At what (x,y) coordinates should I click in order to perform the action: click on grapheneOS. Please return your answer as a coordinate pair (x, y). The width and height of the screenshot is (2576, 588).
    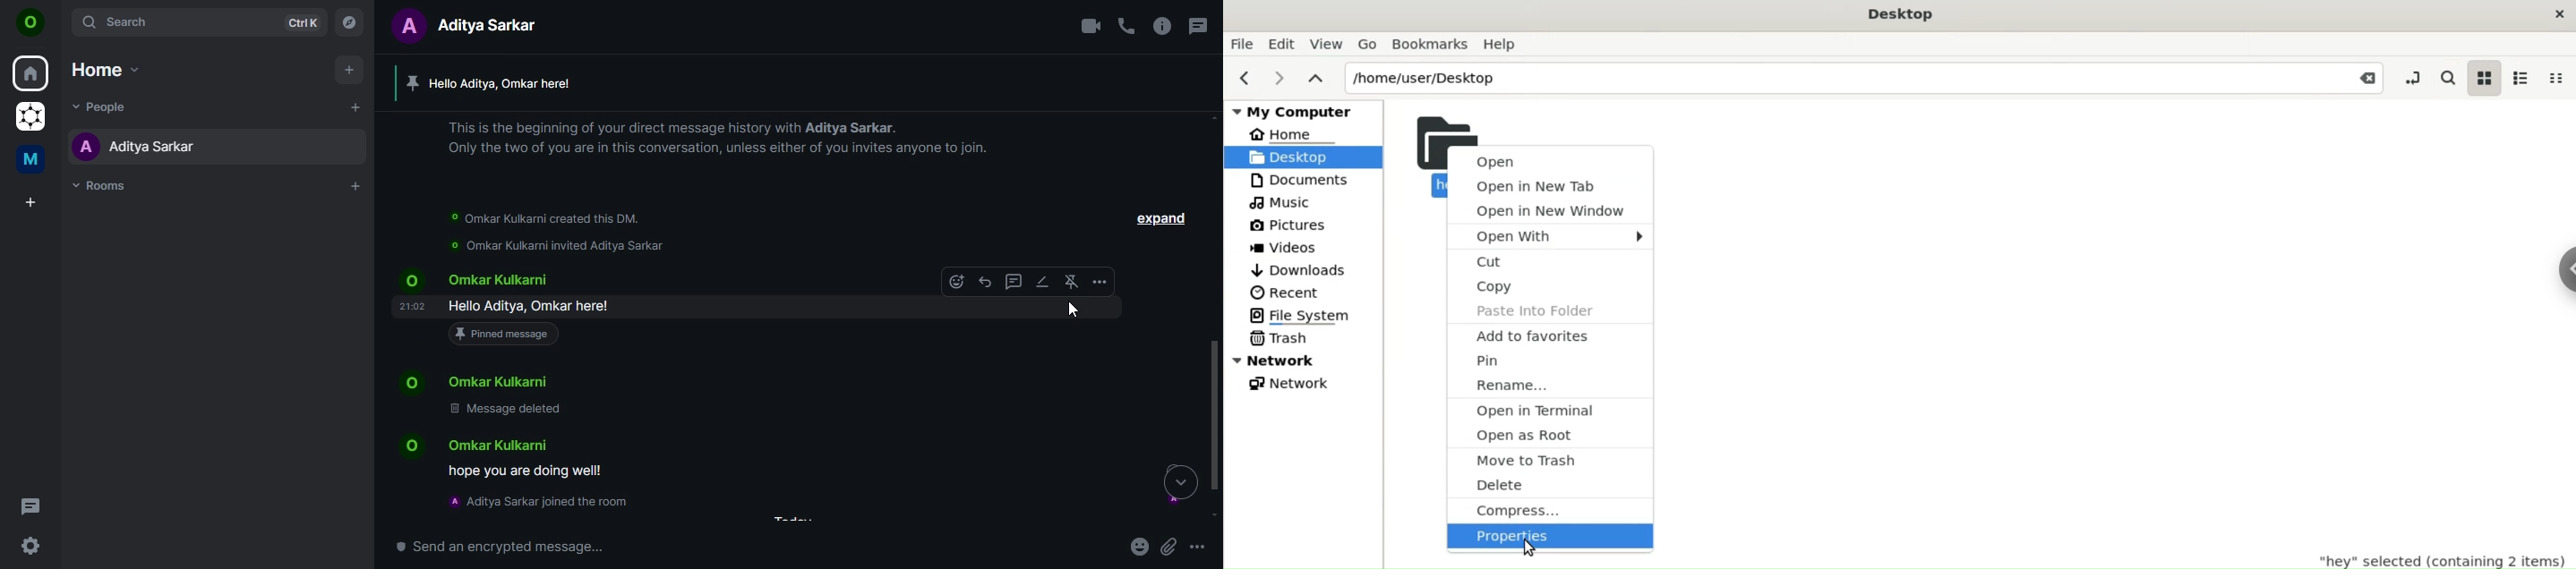
    Looking at the image, I should click on (29, 117).